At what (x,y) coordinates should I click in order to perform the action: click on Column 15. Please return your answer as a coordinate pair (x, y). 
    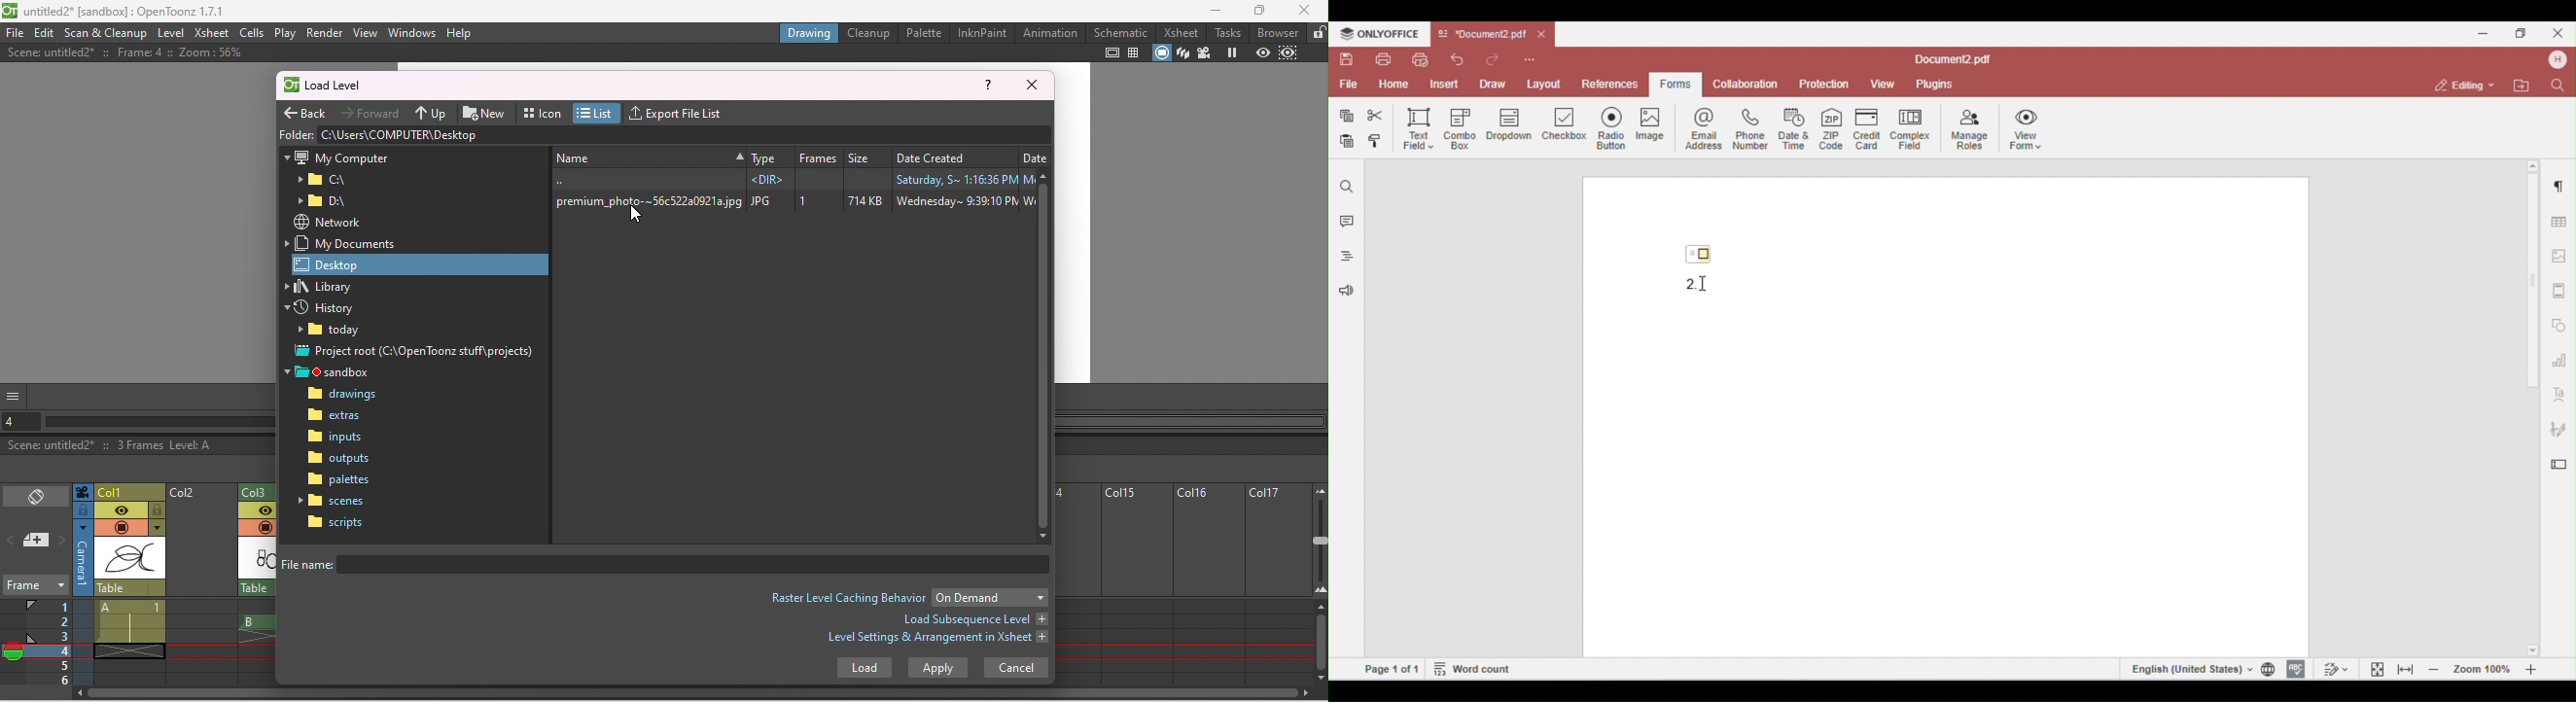
    Looking at the image, I should click on (1133, 584).